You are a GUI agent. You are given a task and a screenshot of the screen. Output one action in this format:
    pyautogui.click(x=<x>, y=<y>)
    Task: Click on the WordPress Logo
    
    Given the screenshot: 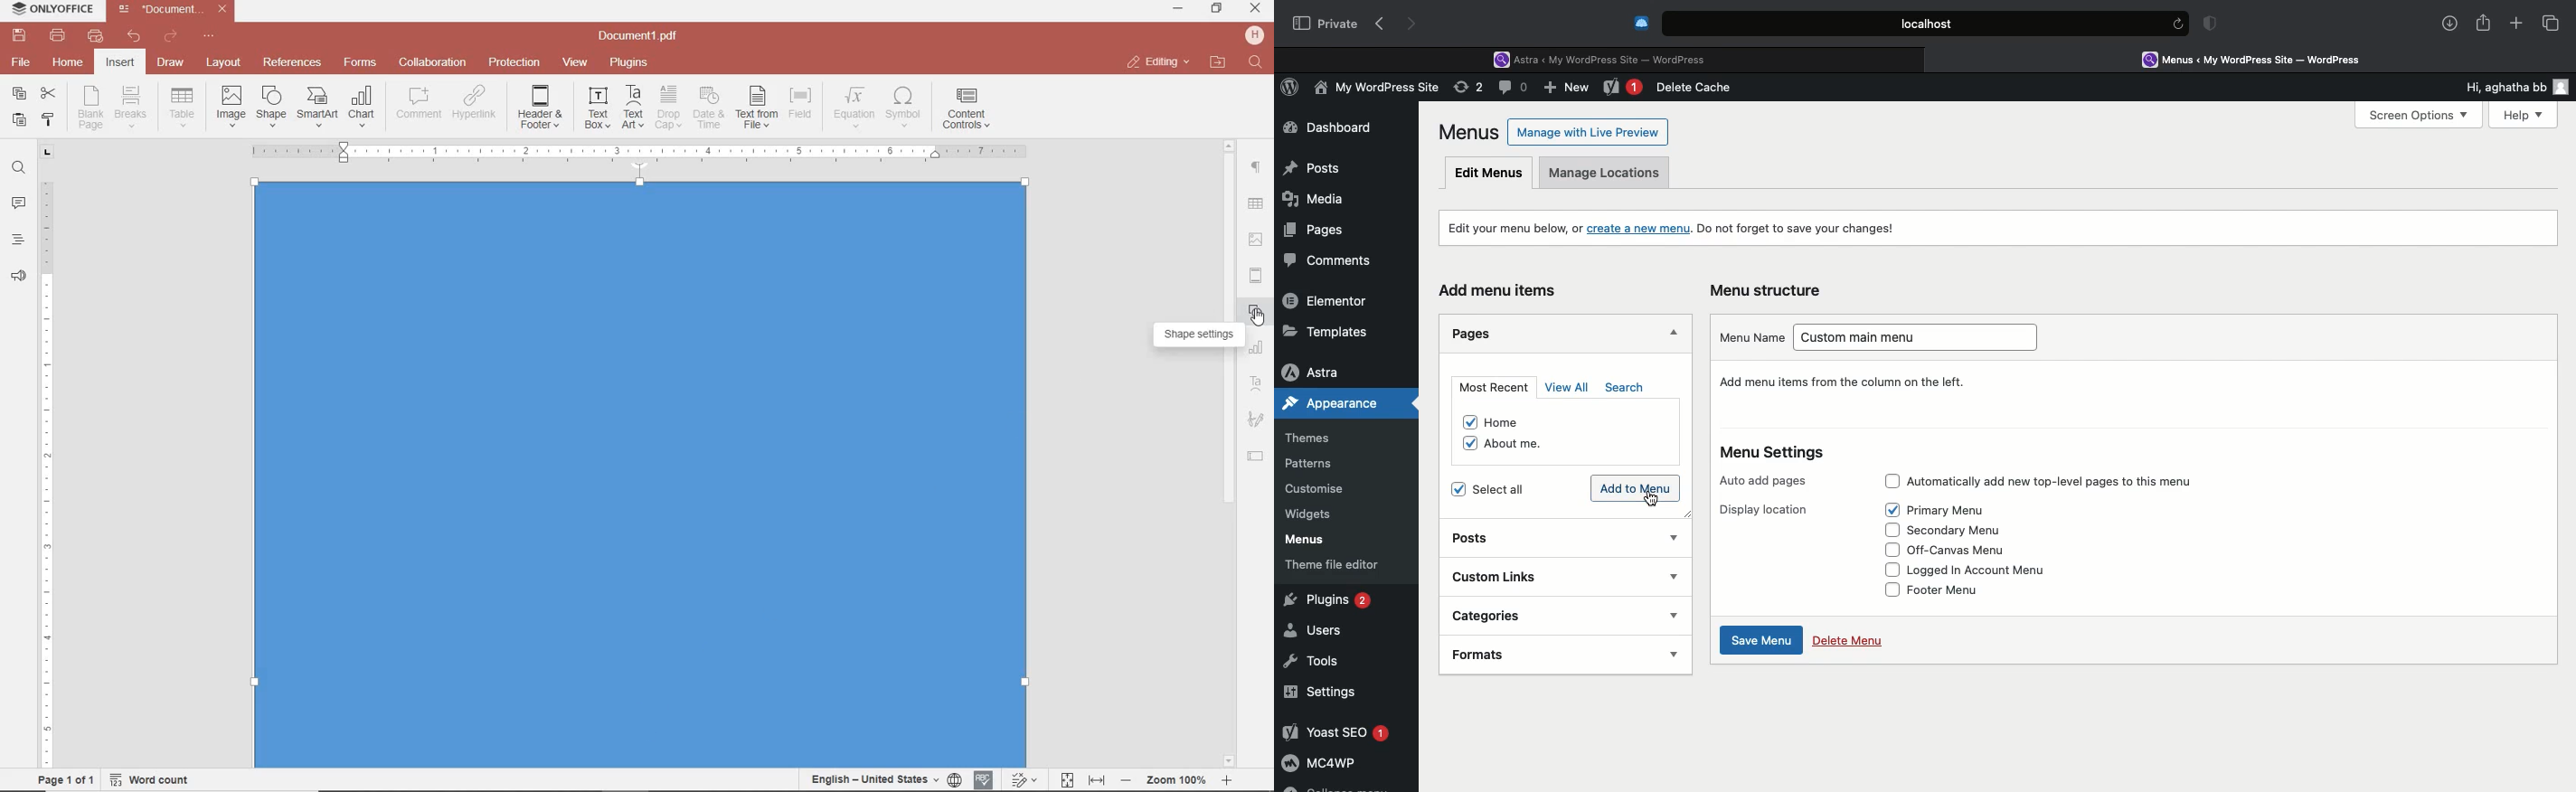 What is the action you would take?
    pyautogui.click(x=1293, y=90)
    